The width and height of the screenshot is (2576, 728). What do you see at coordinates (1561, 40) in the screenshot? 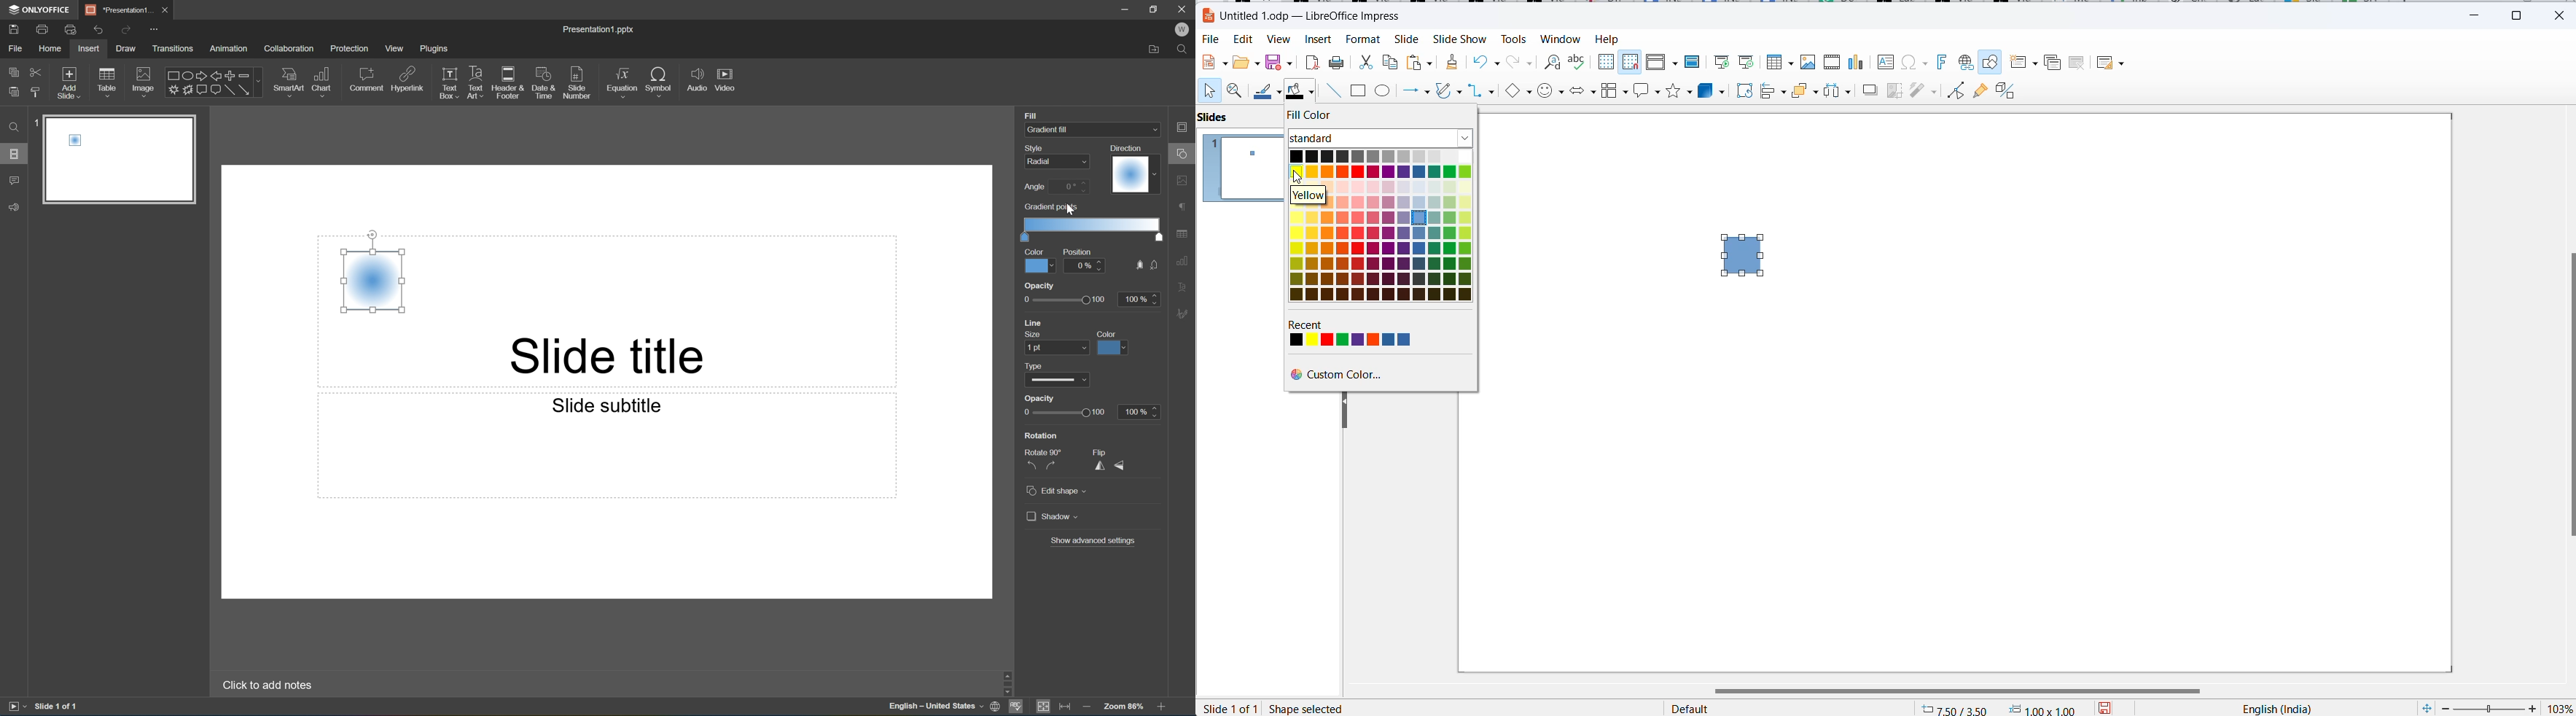
I see `Window` at bounding box center [1561, 40].